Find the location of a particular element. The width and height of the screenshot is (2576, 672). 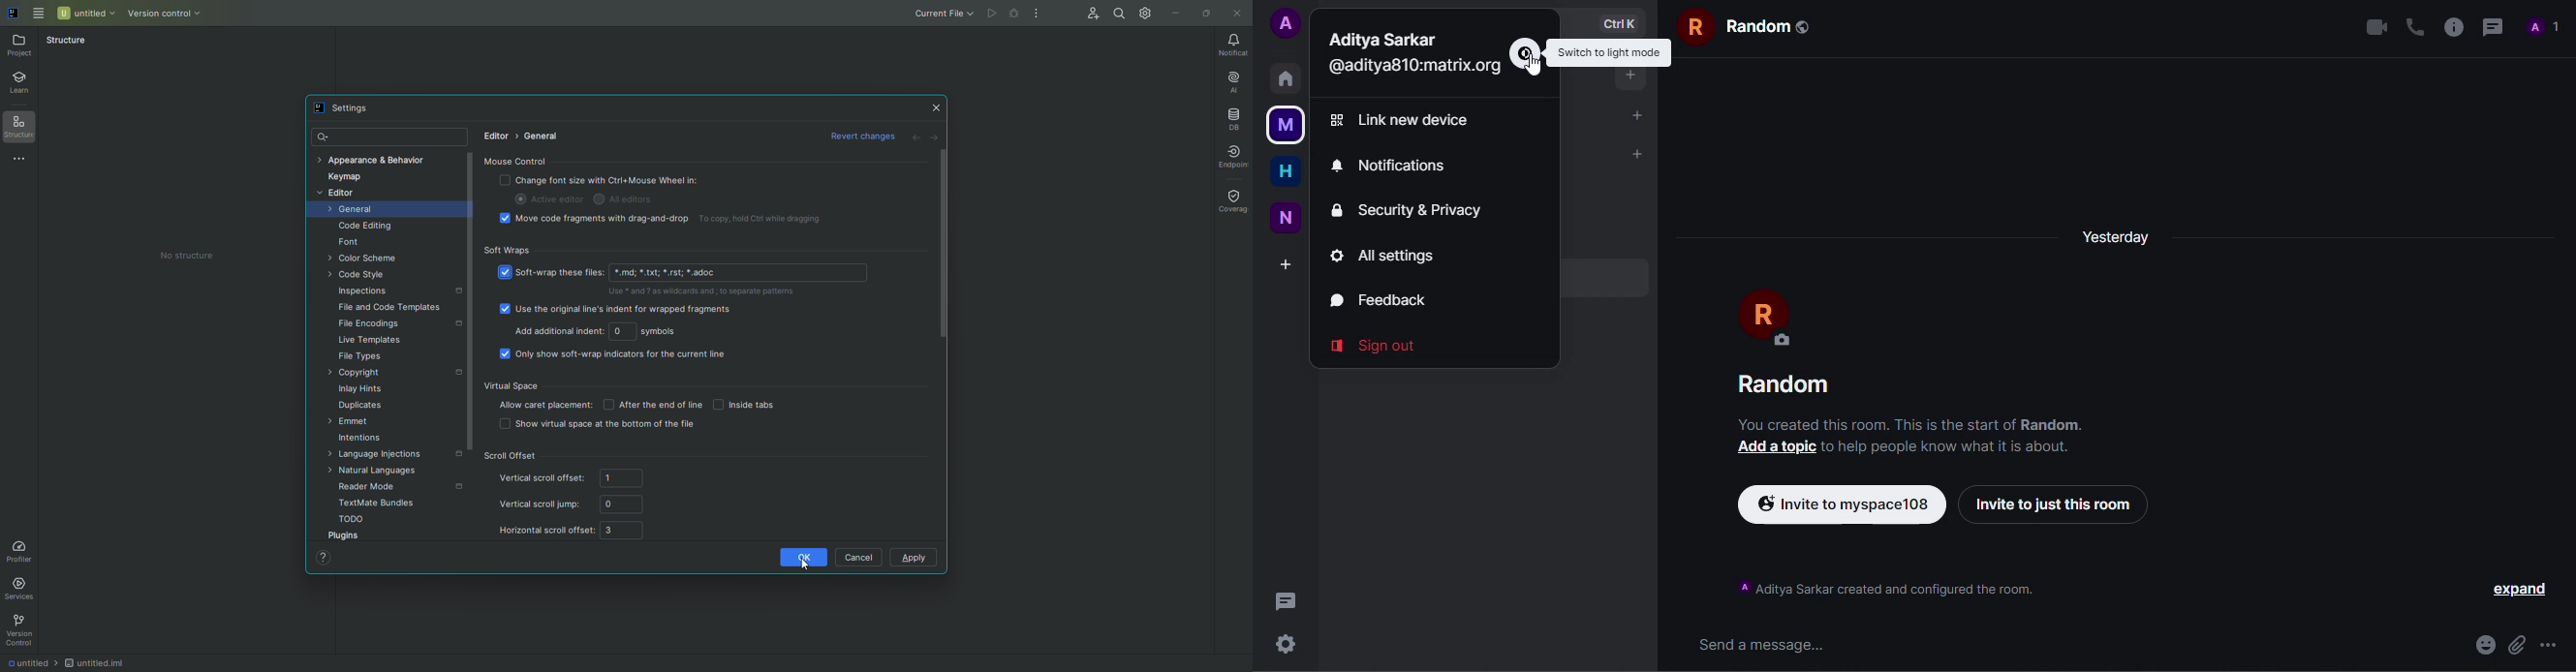

all settings is located at coordinates (1386, 257).